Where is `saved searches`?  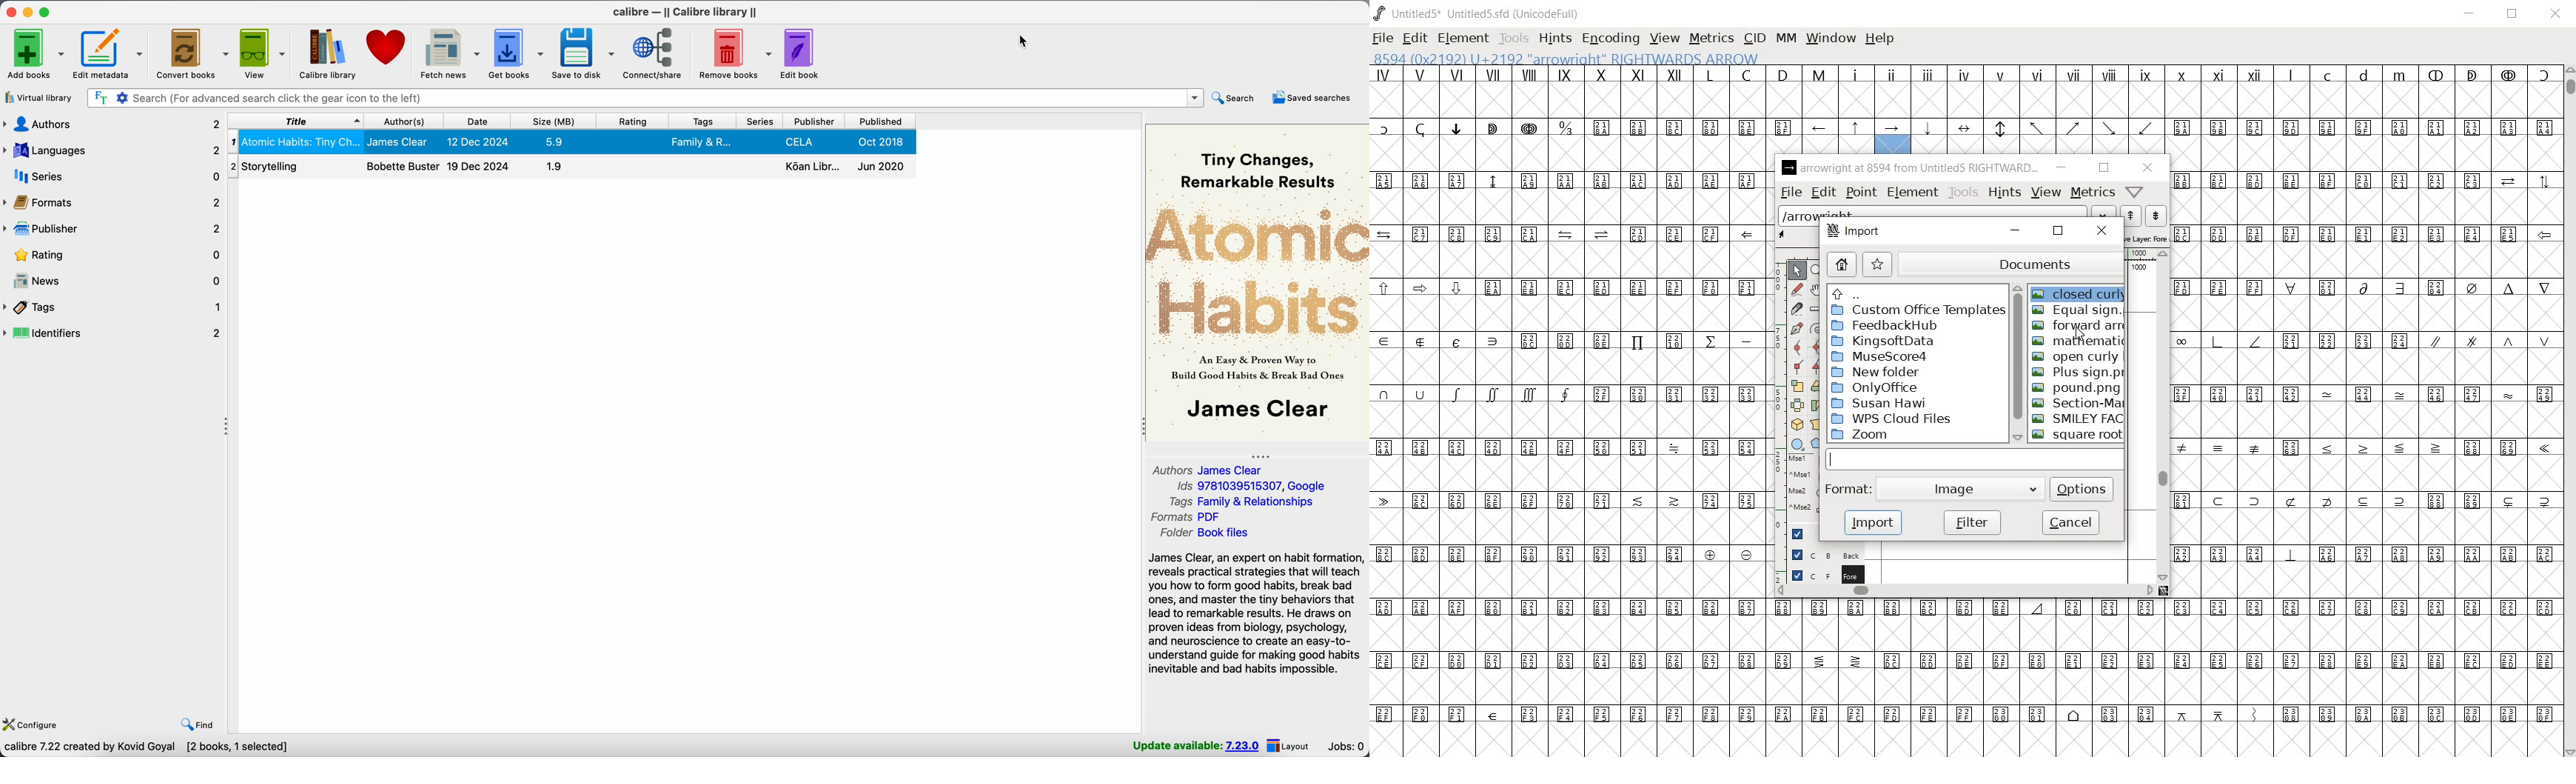
saved searches is located at coordinates (1314, 98).